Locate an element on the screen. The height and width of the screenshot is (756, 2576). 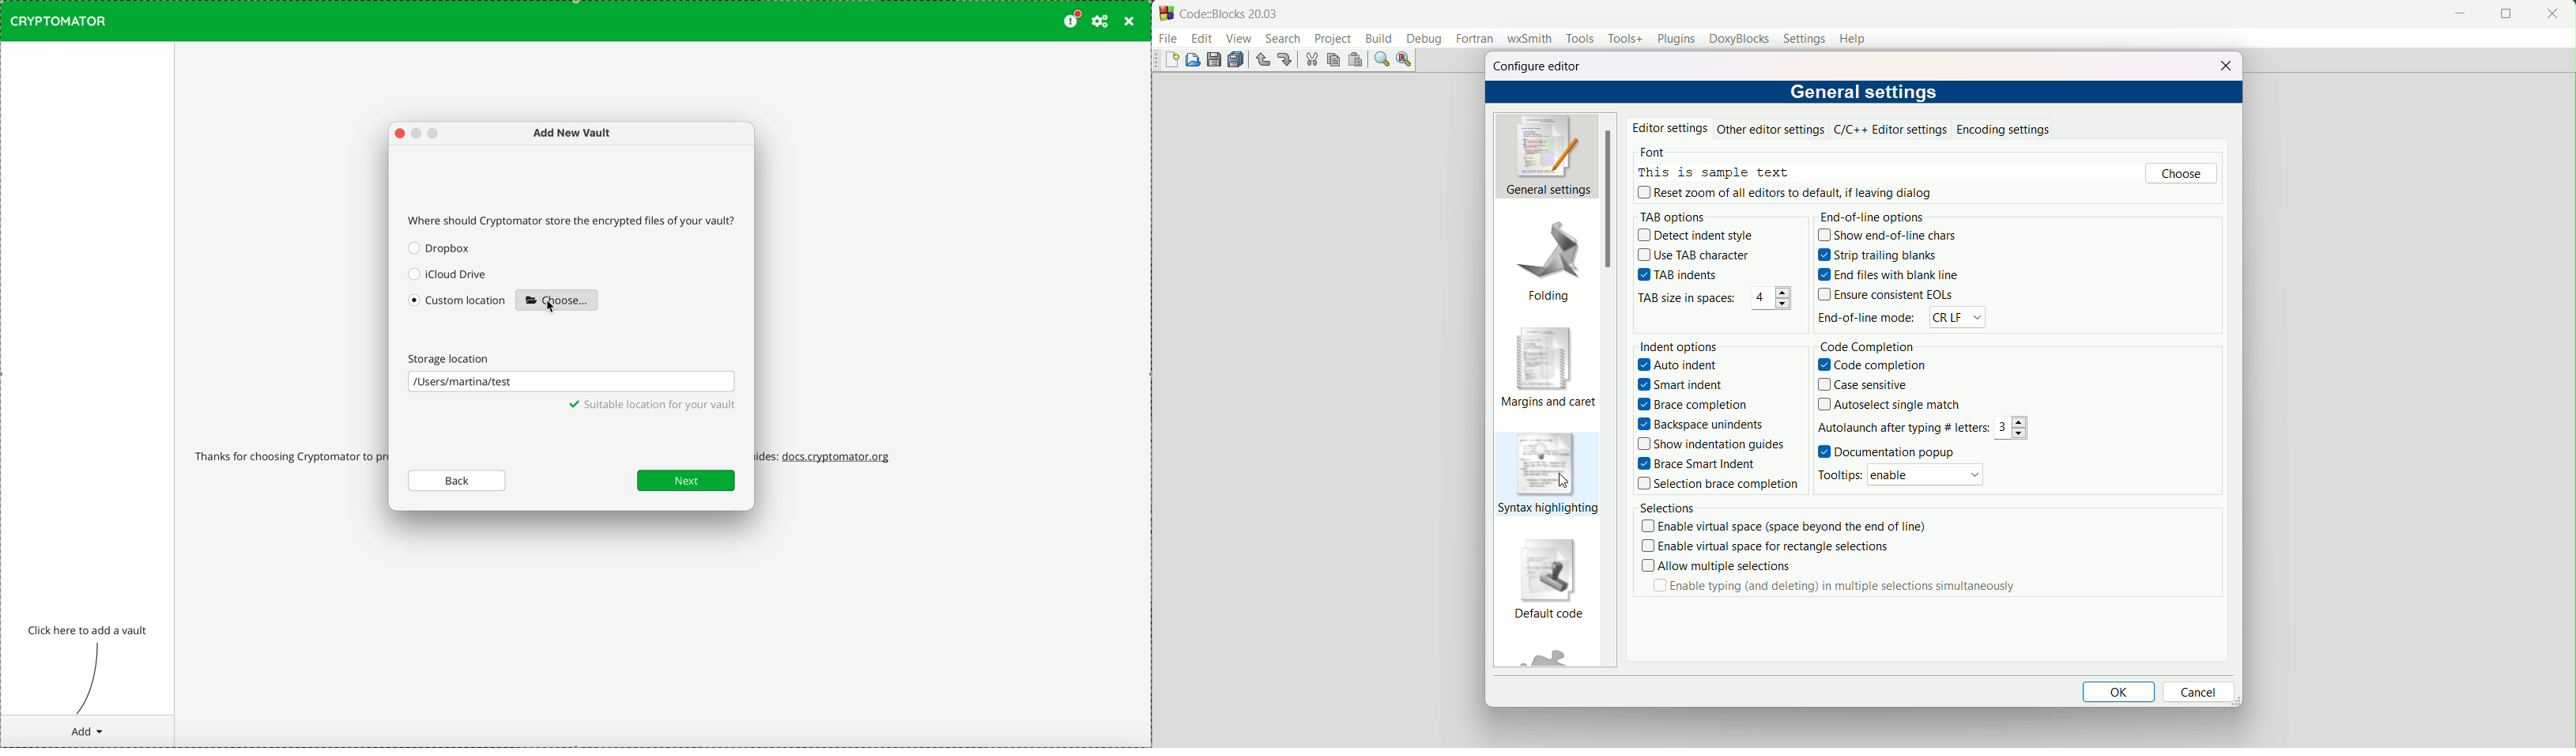
enable is located at coordinates (1925, 474).